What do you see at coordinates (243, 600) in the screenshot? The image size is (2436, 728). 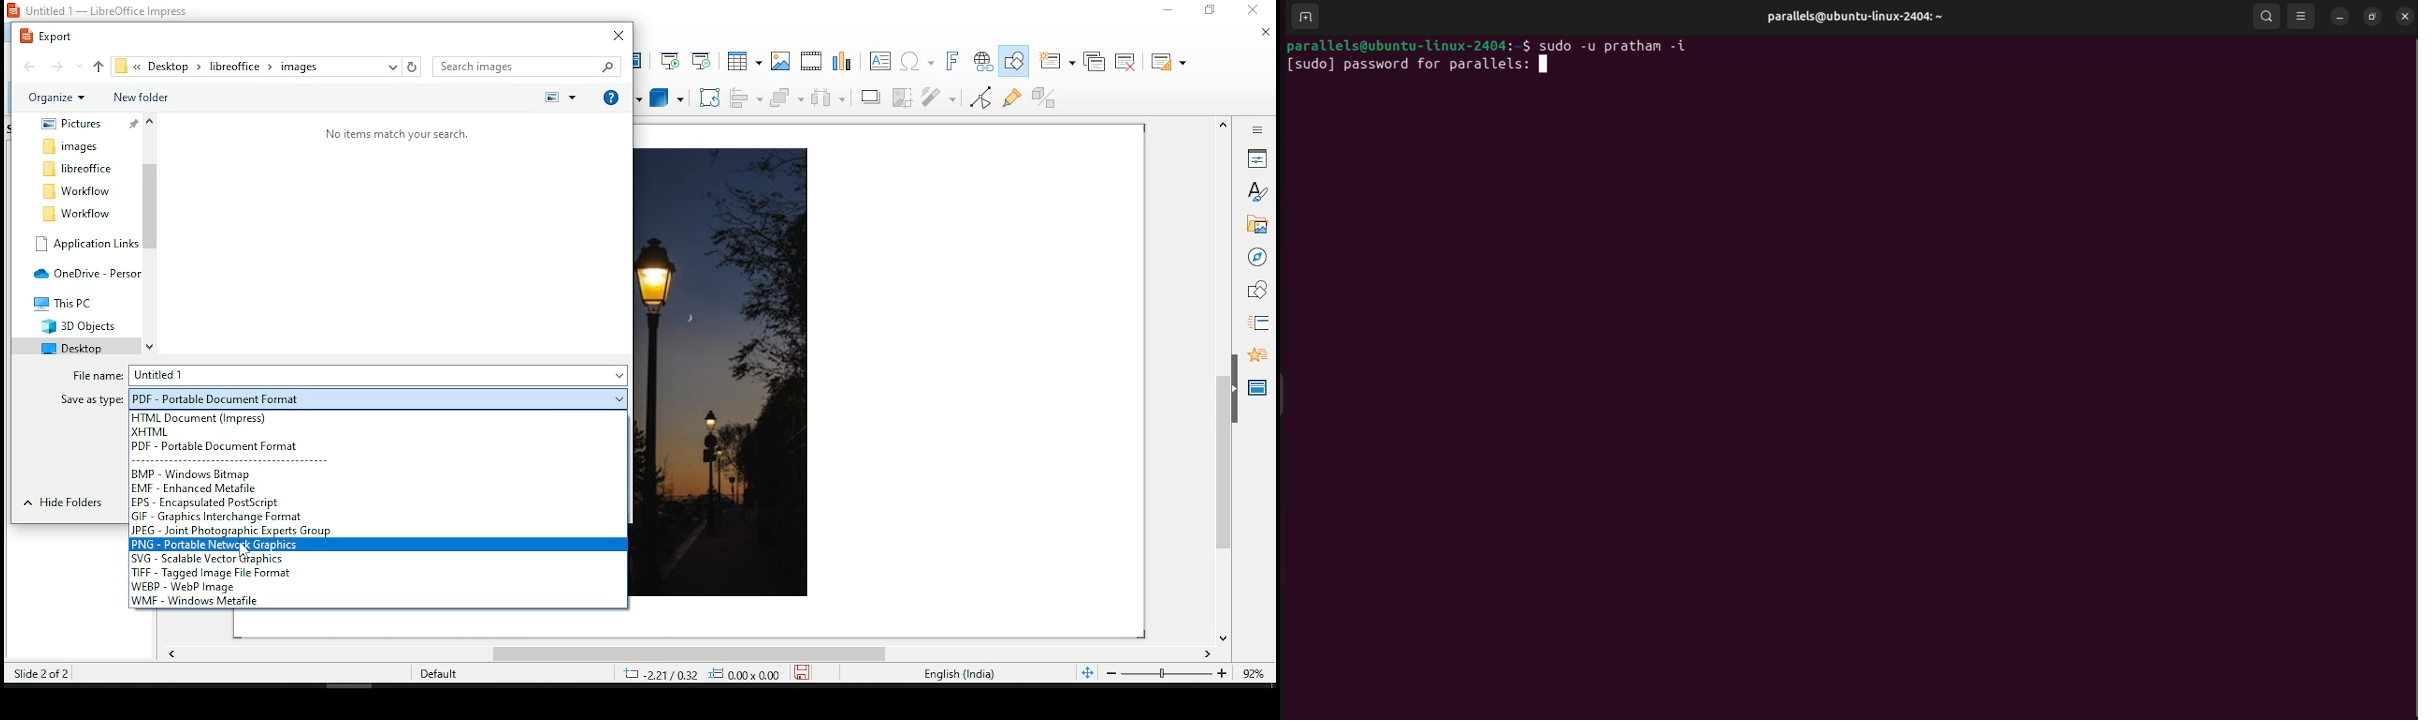 I see `wmf` at bounding box center [243, 600].